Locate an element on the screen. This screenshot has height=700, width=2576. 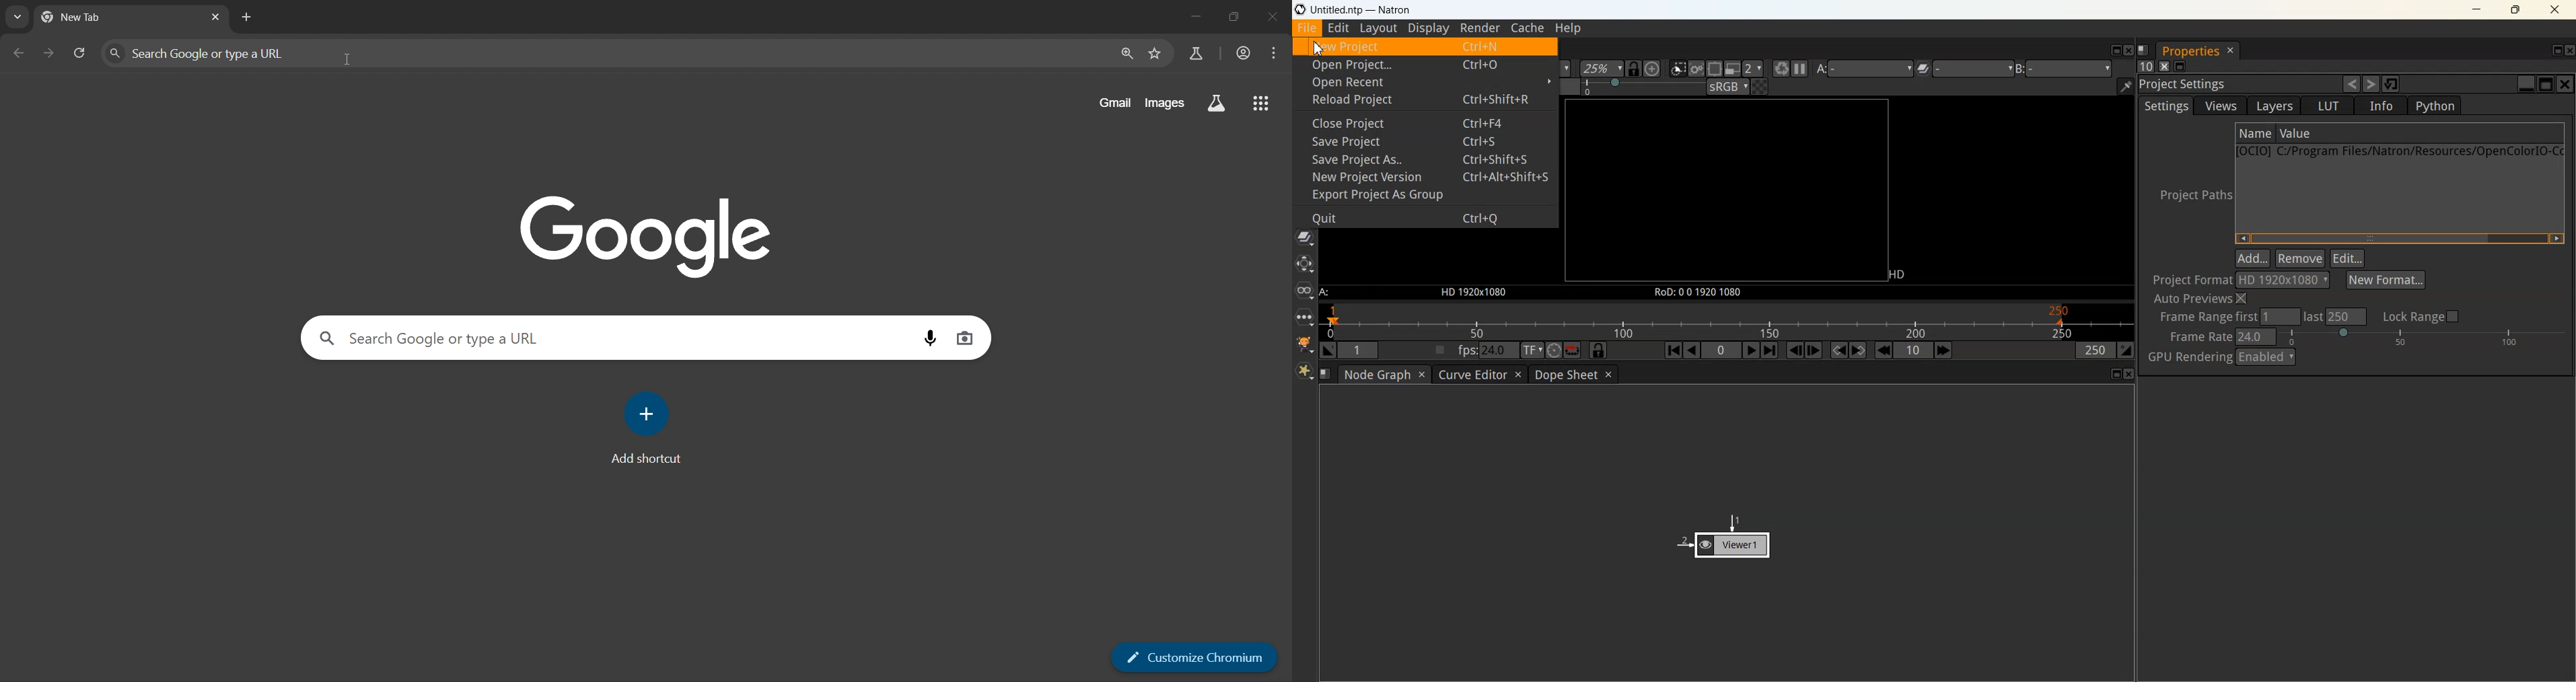
zoom is located at coordinates (1124, 52).